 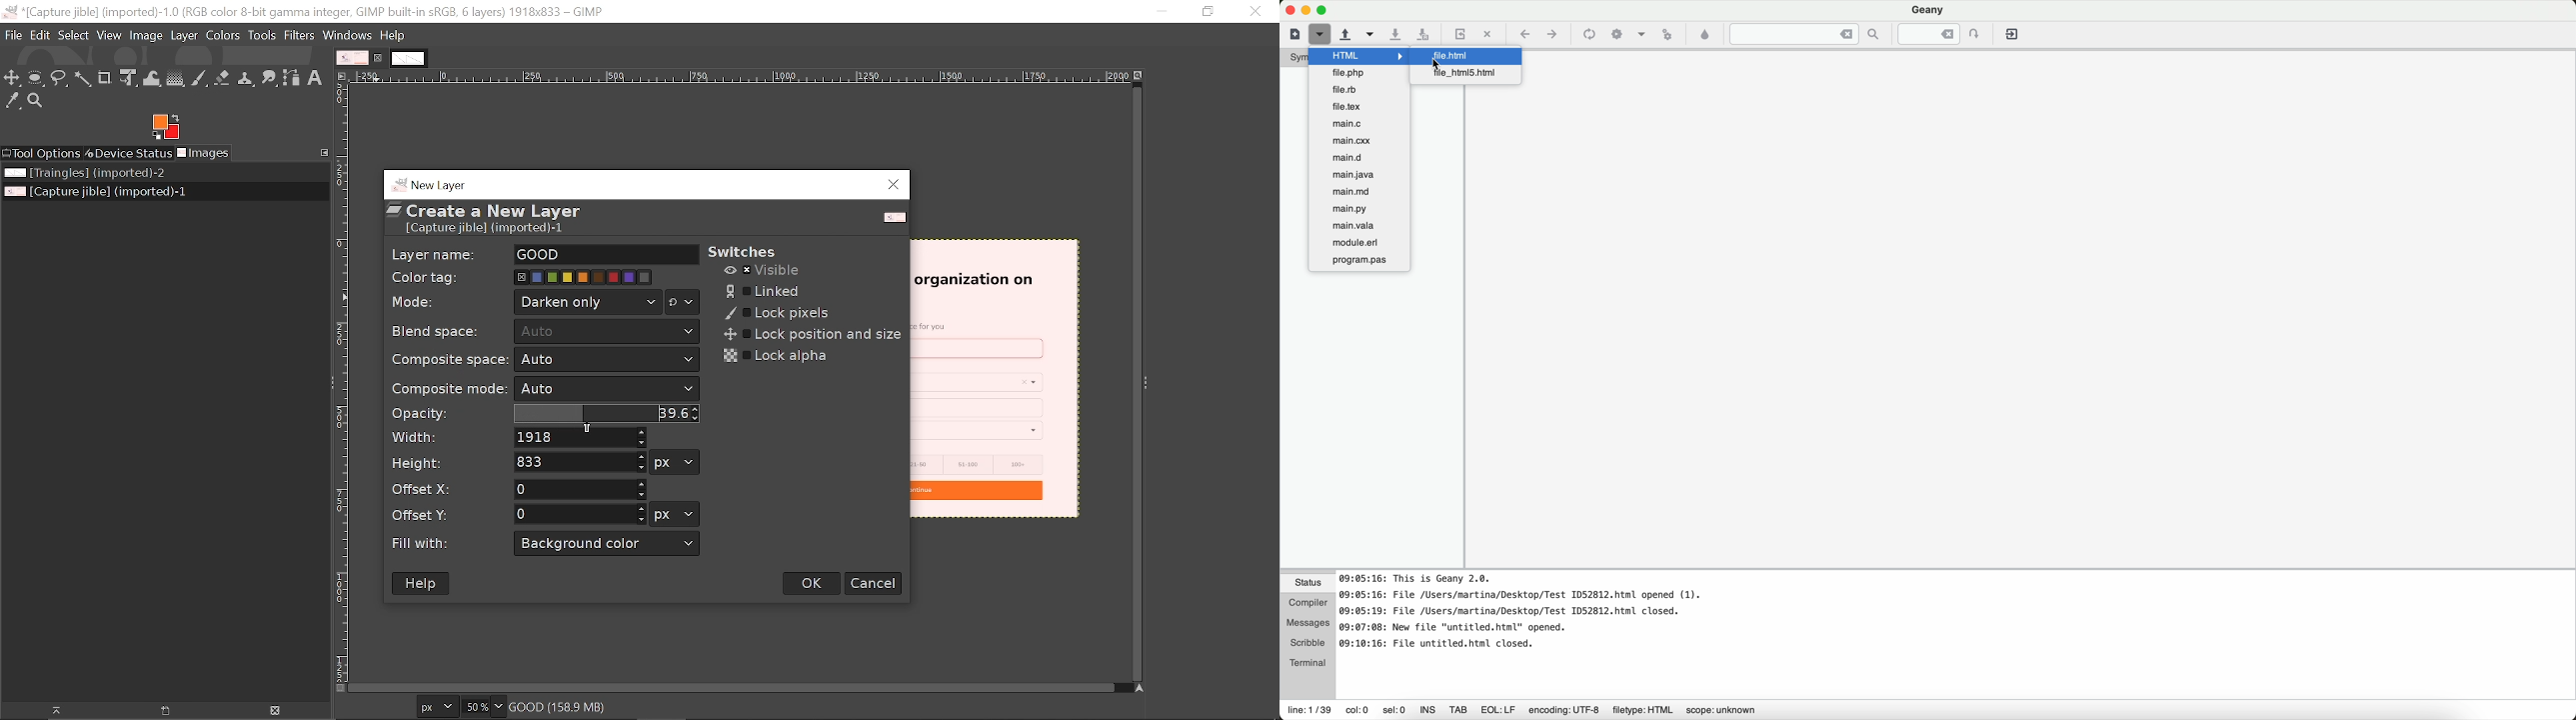 I want to click on Mode options, so click(x=683, y=304).